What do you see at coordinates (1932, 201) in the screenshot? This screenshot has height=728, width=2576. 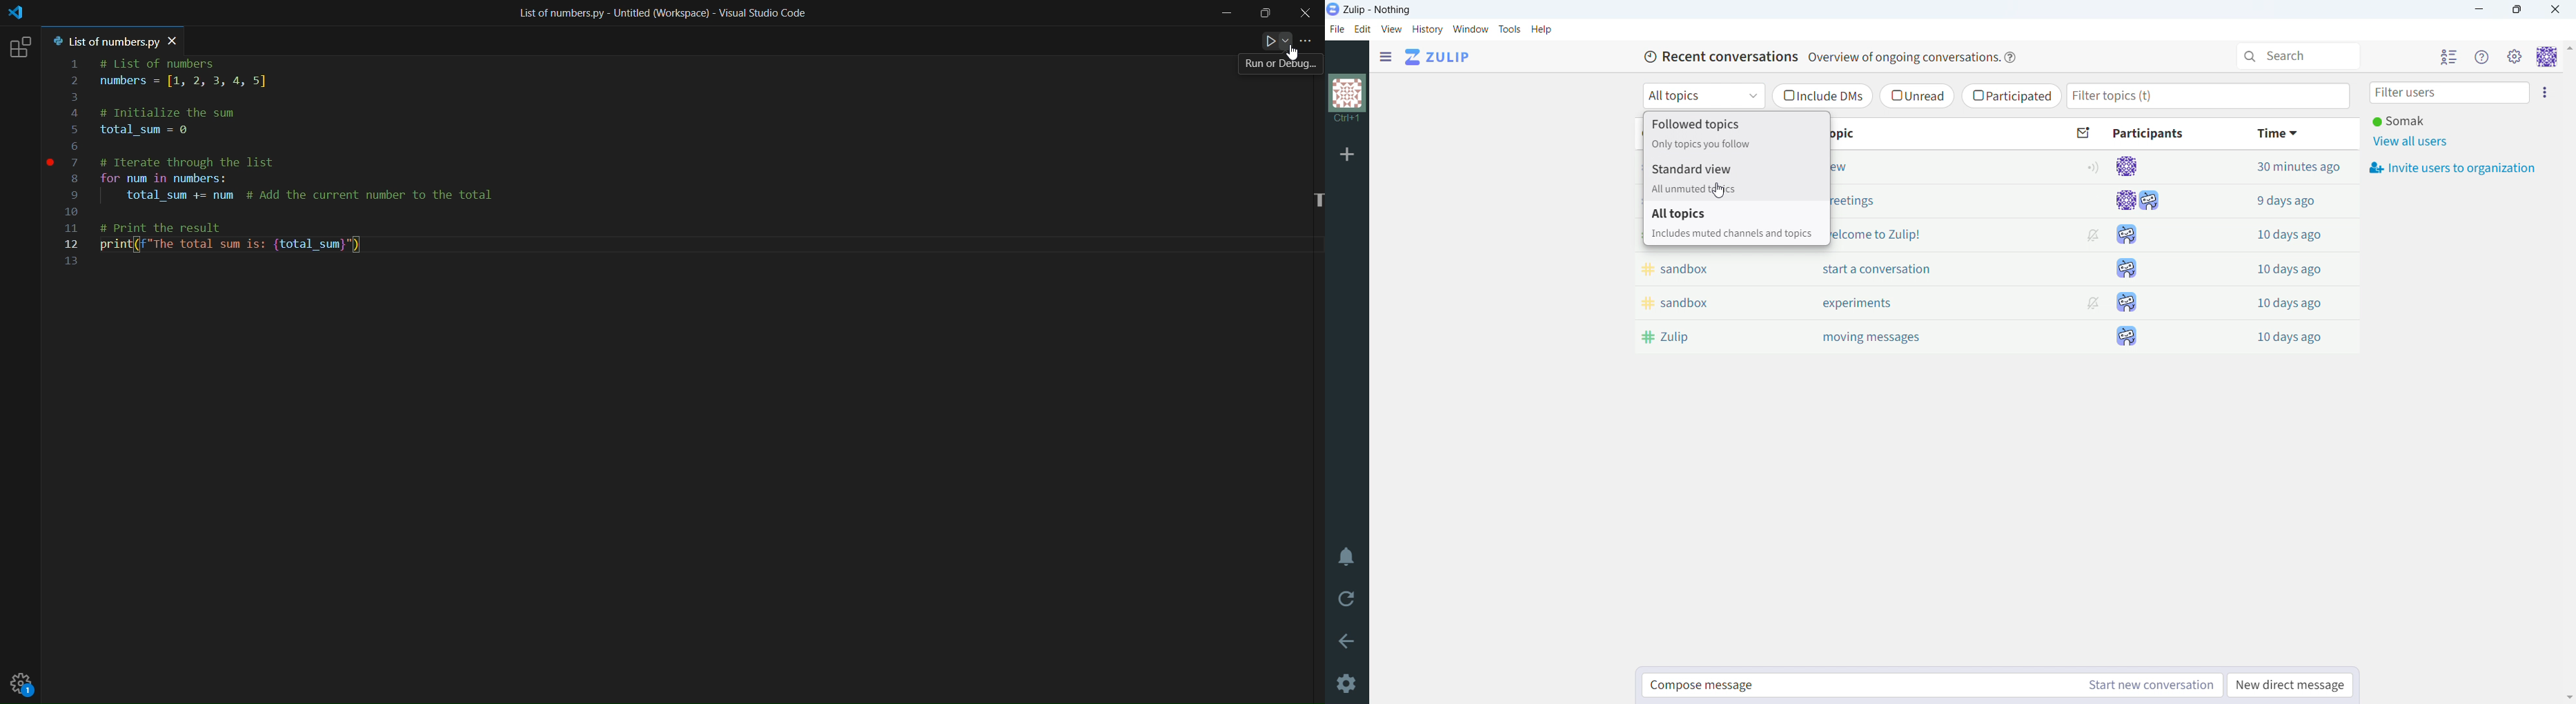 I see `greetings` at bounding box center [1932, 201].